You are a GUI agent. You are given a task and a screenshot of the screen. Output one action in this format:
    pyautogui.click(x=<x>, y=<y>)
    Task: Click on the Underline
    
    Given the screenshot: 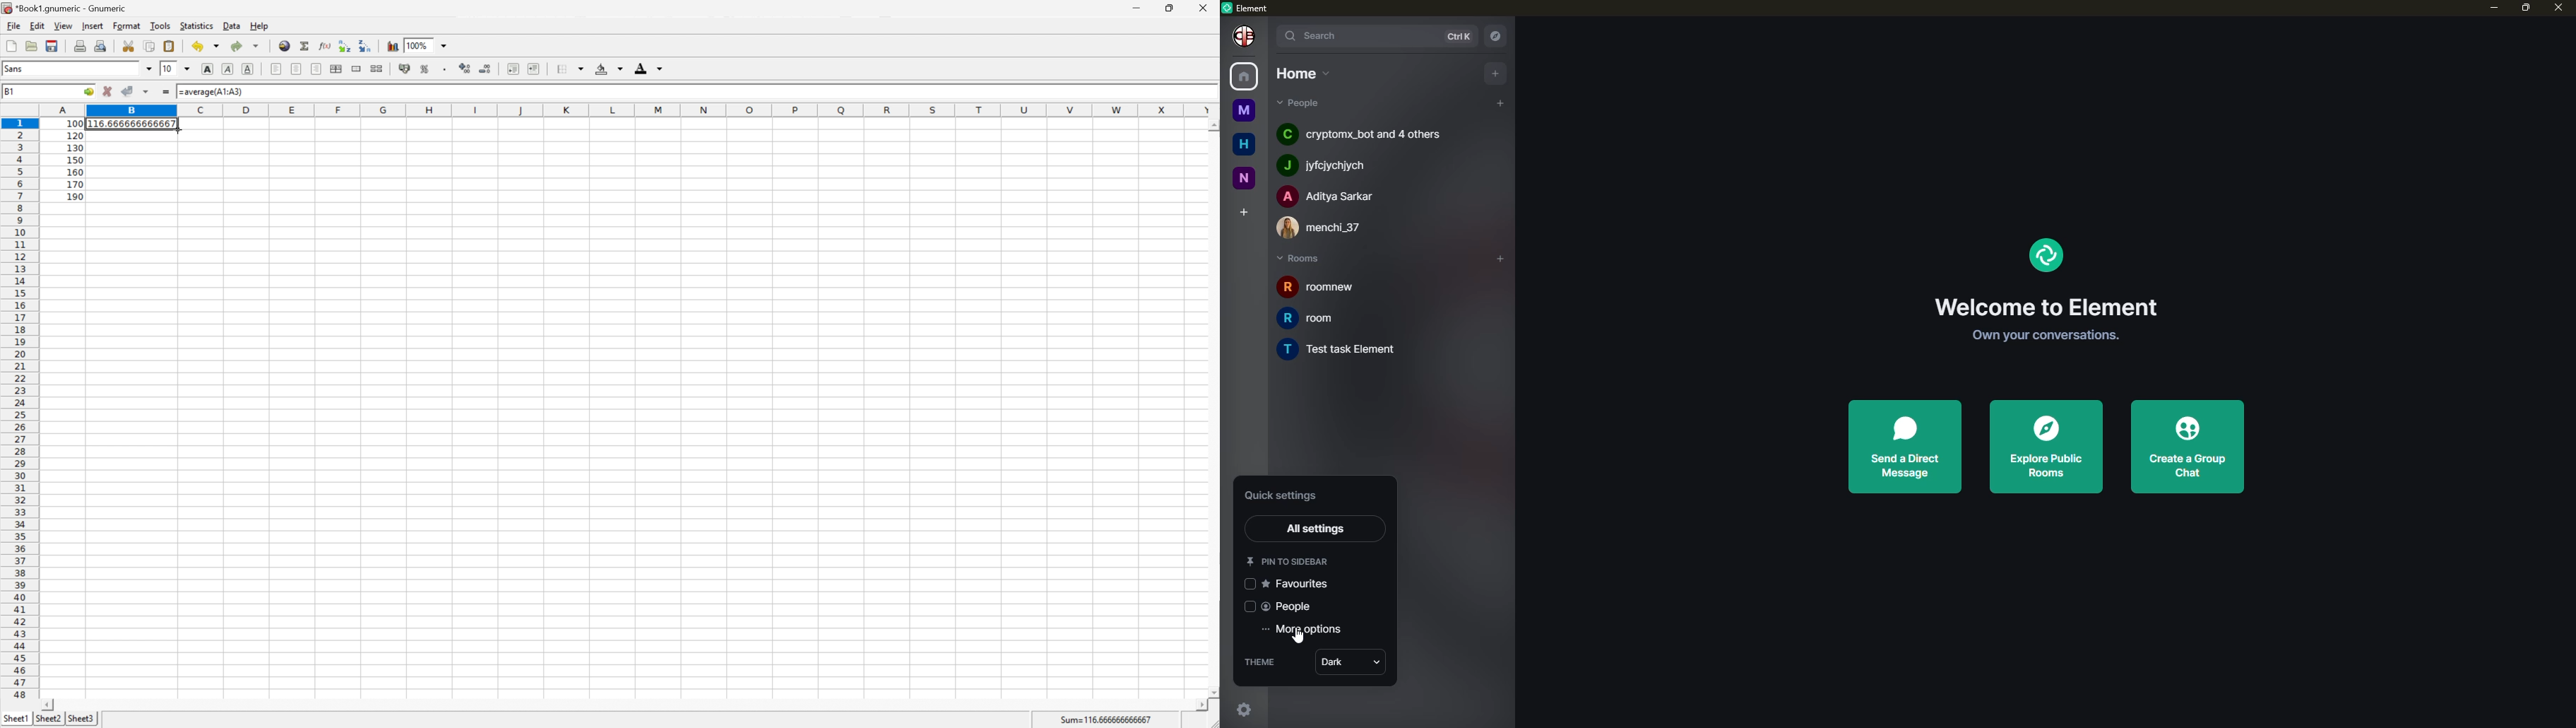 What is the action you would take?
    pyautogui.click(x=248, y=70)
    